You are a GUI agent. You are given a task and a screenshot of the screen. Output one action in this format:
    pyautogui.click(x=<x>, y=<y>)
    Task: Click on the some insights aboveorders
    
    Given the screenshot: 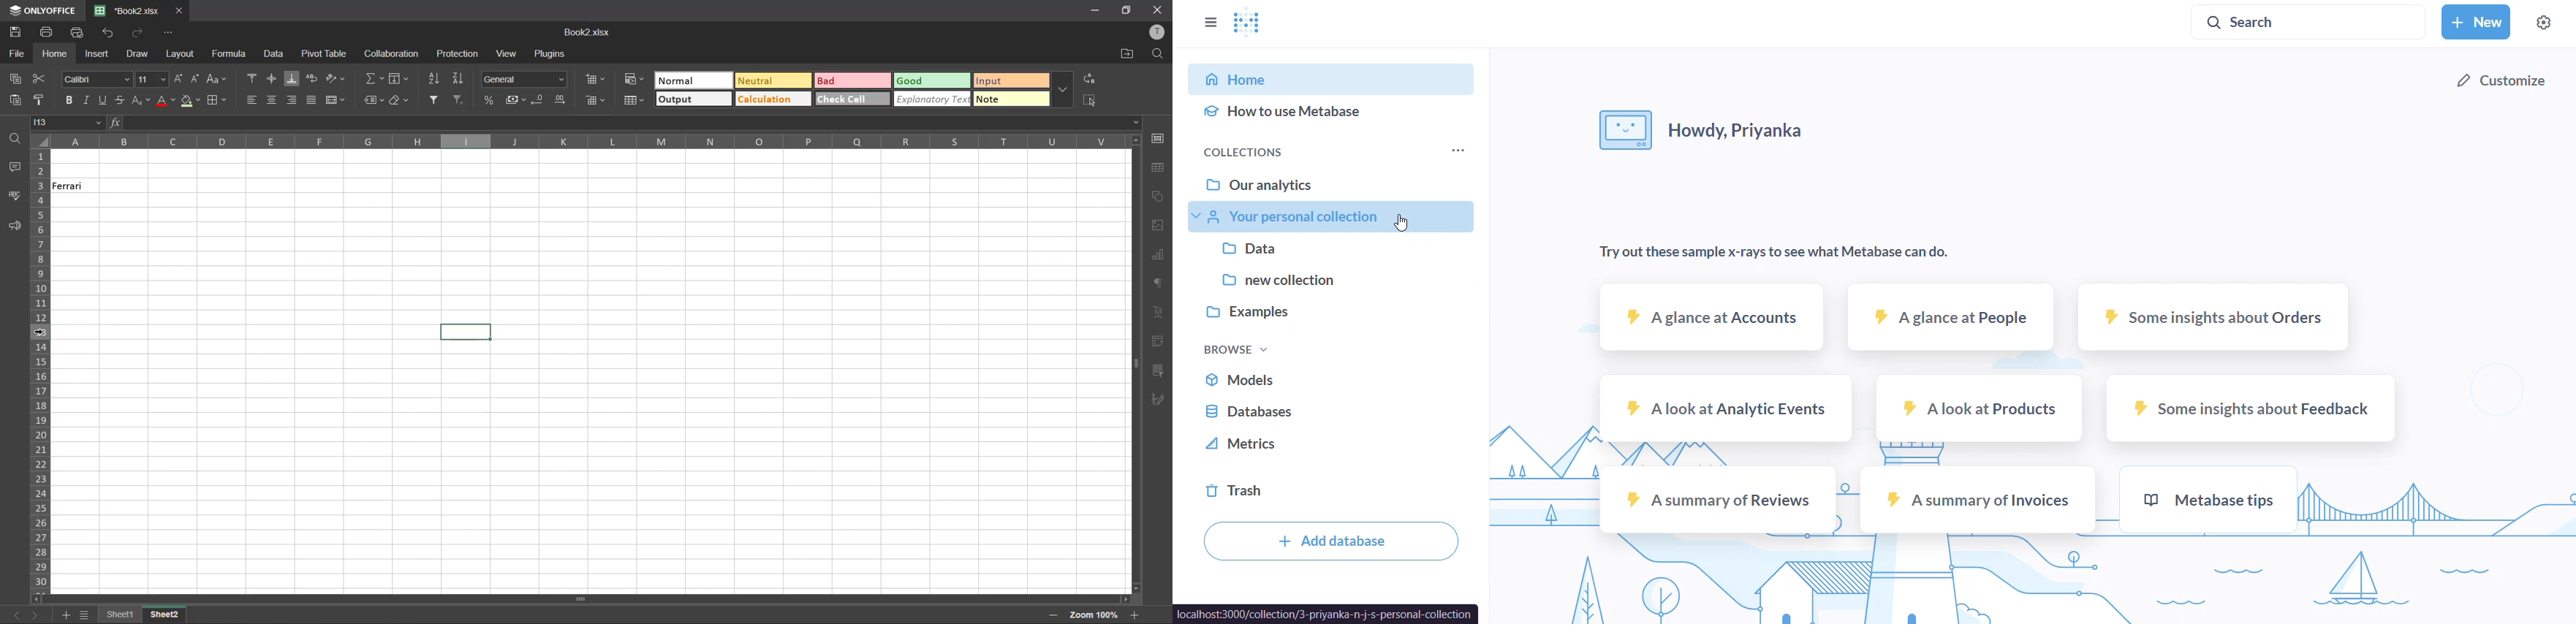 What is the action you would take?
    pyautogui.click(x=2212, y=316)
    